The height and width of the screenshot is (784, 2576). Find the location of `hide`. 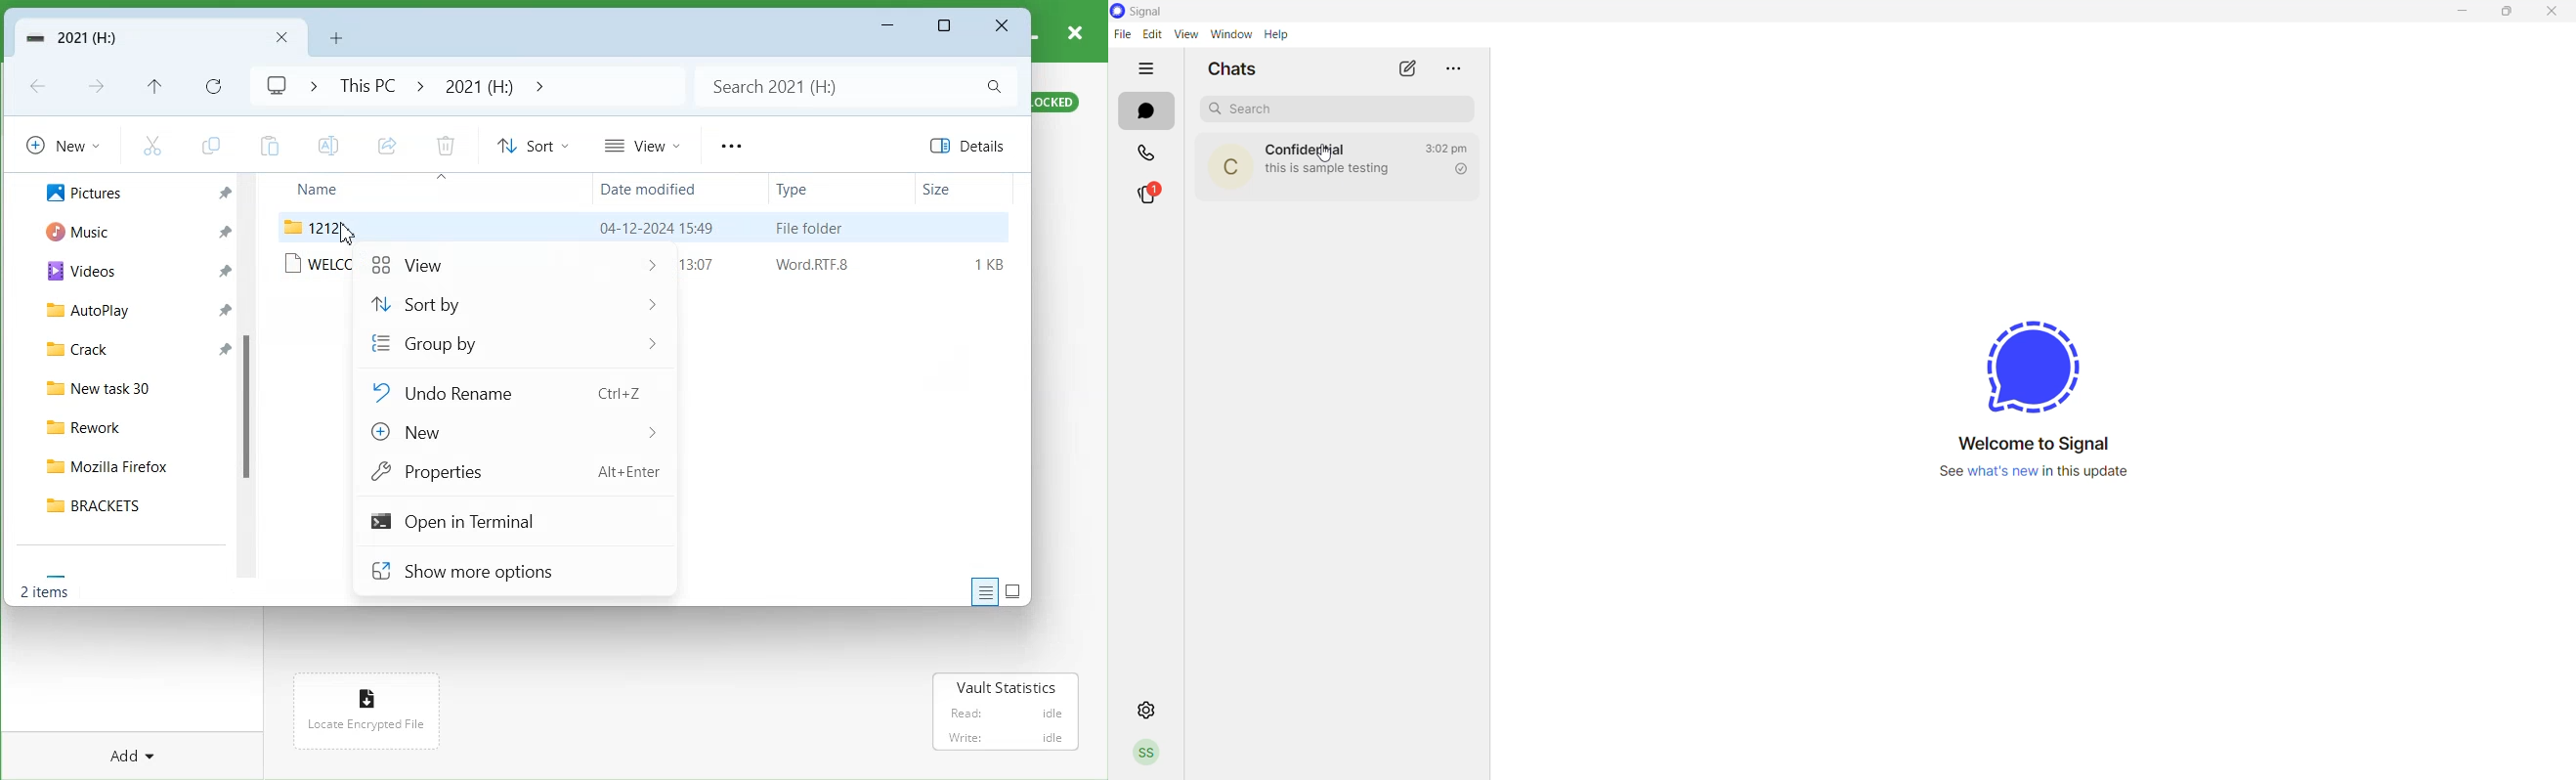

hide is located at coordinates (1148, 67).